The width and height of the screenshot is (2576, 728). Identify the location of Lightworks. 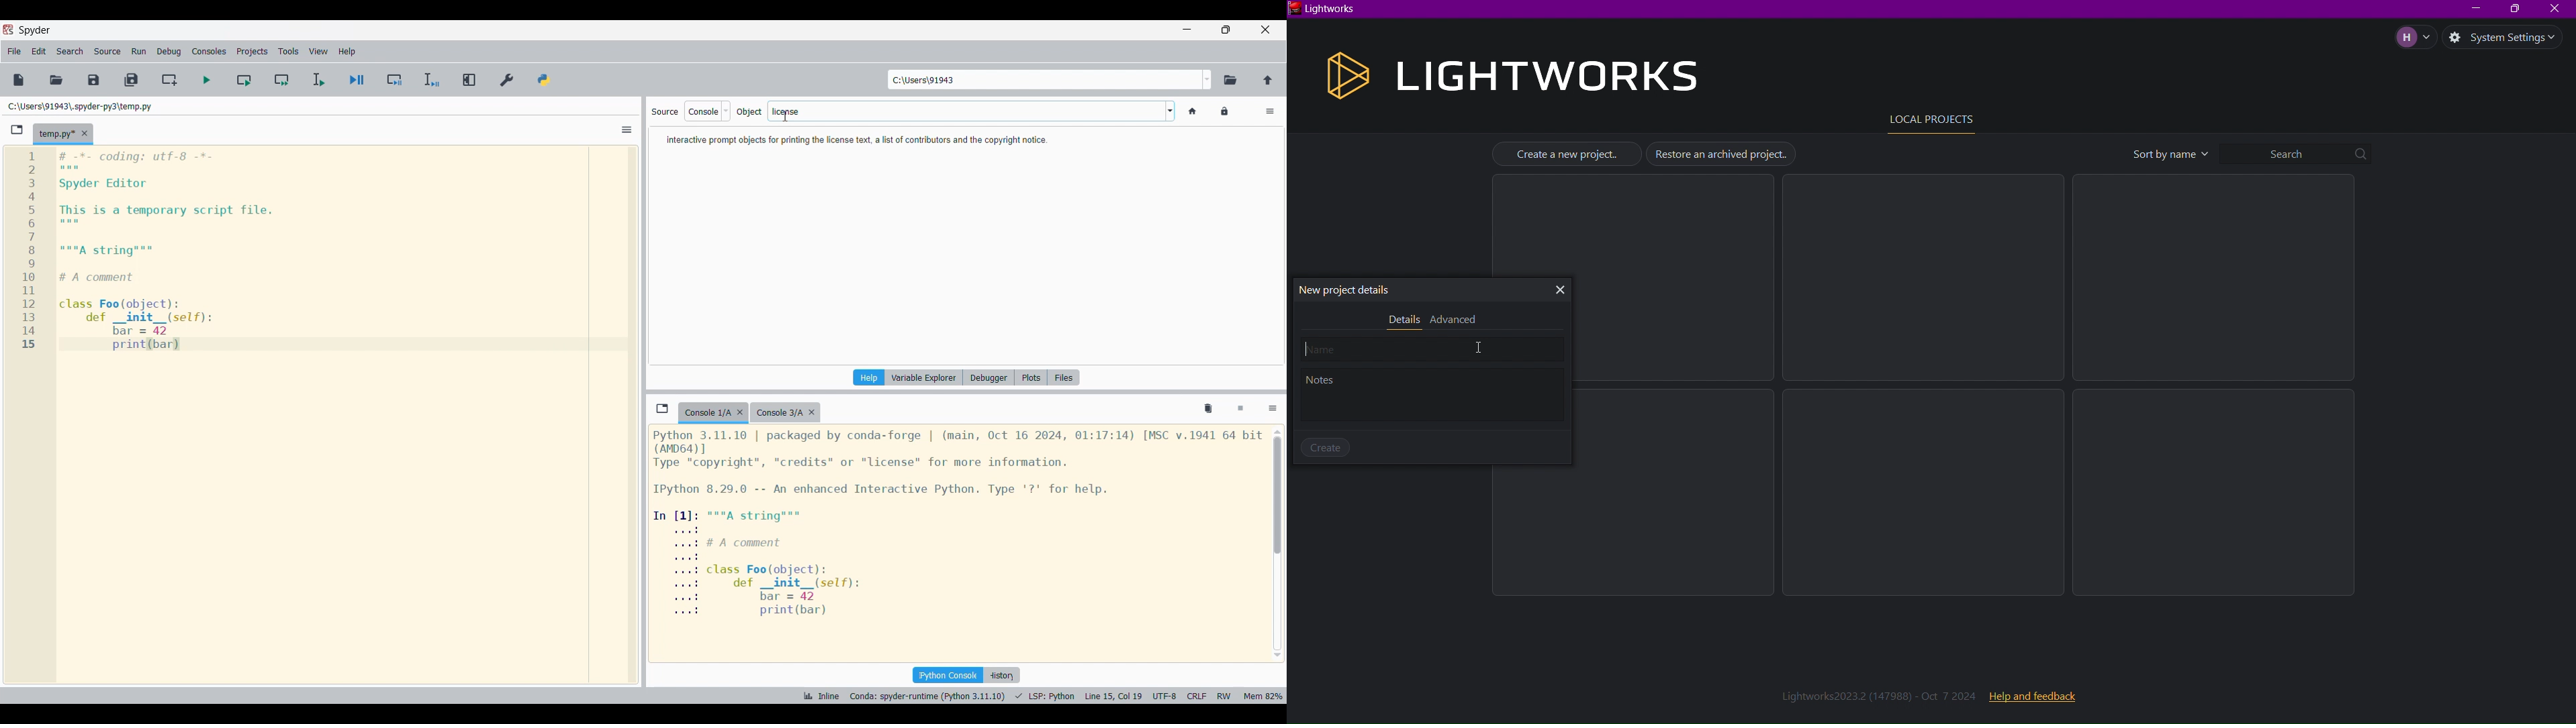
(1546, 76).